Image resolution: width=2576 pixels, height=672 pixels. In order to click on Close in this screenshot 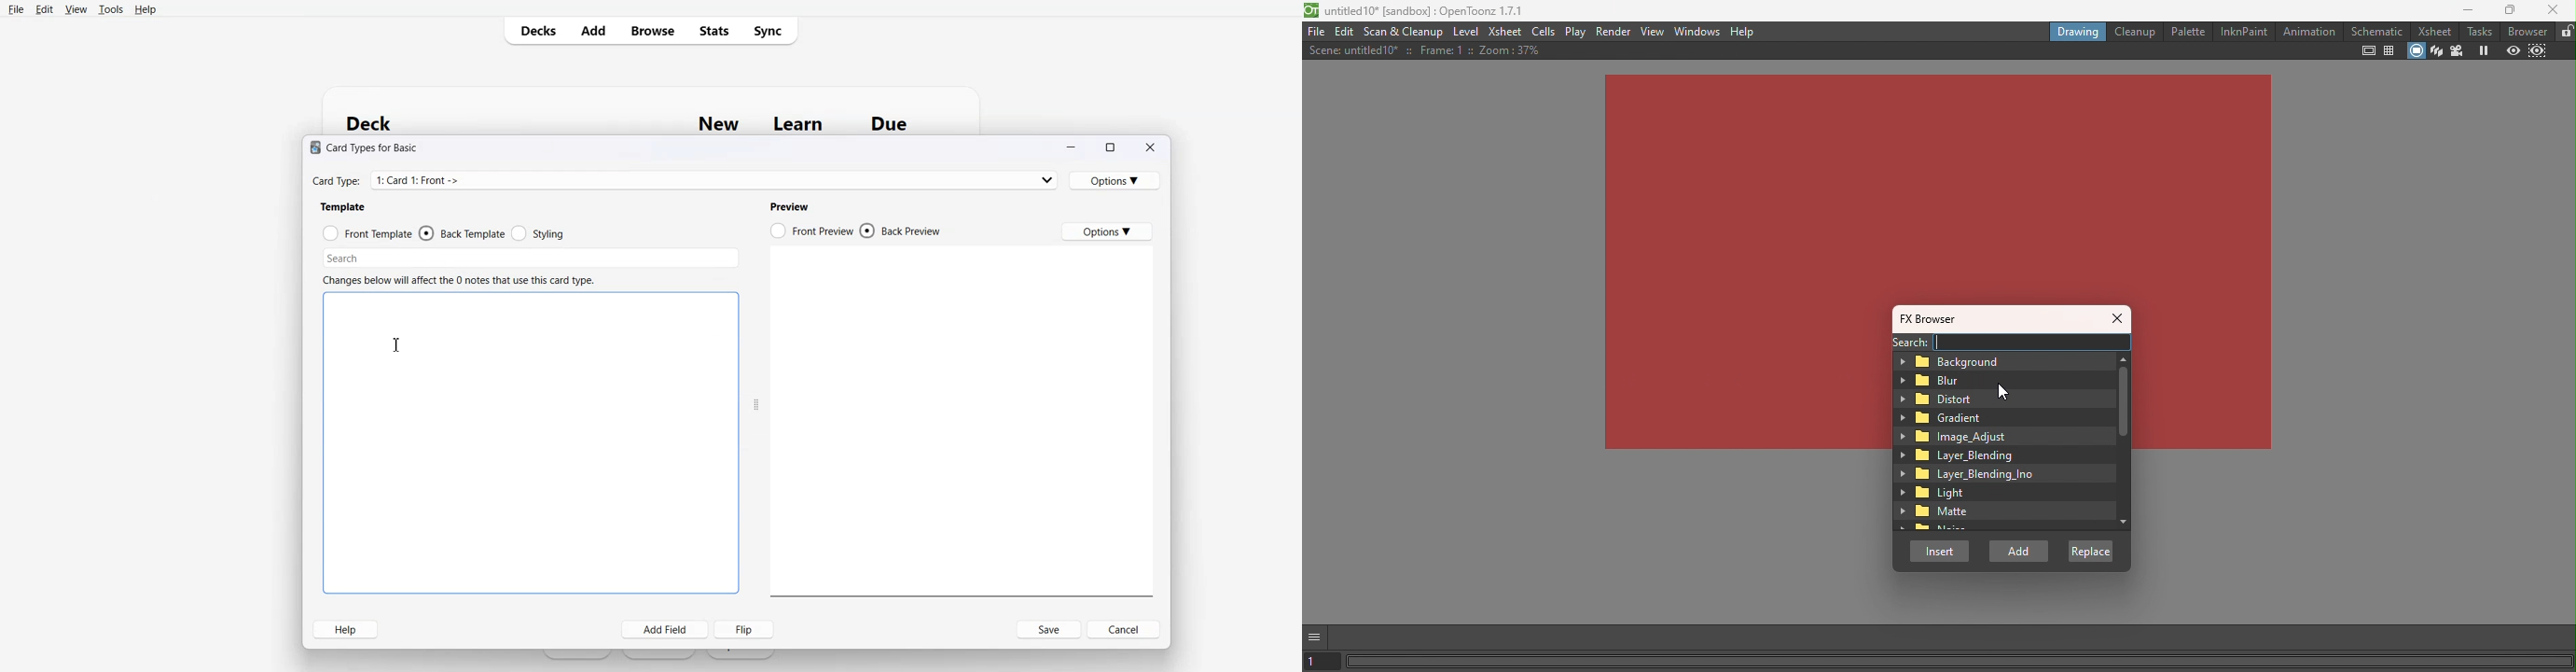, I will do `click(2119, 320)`.